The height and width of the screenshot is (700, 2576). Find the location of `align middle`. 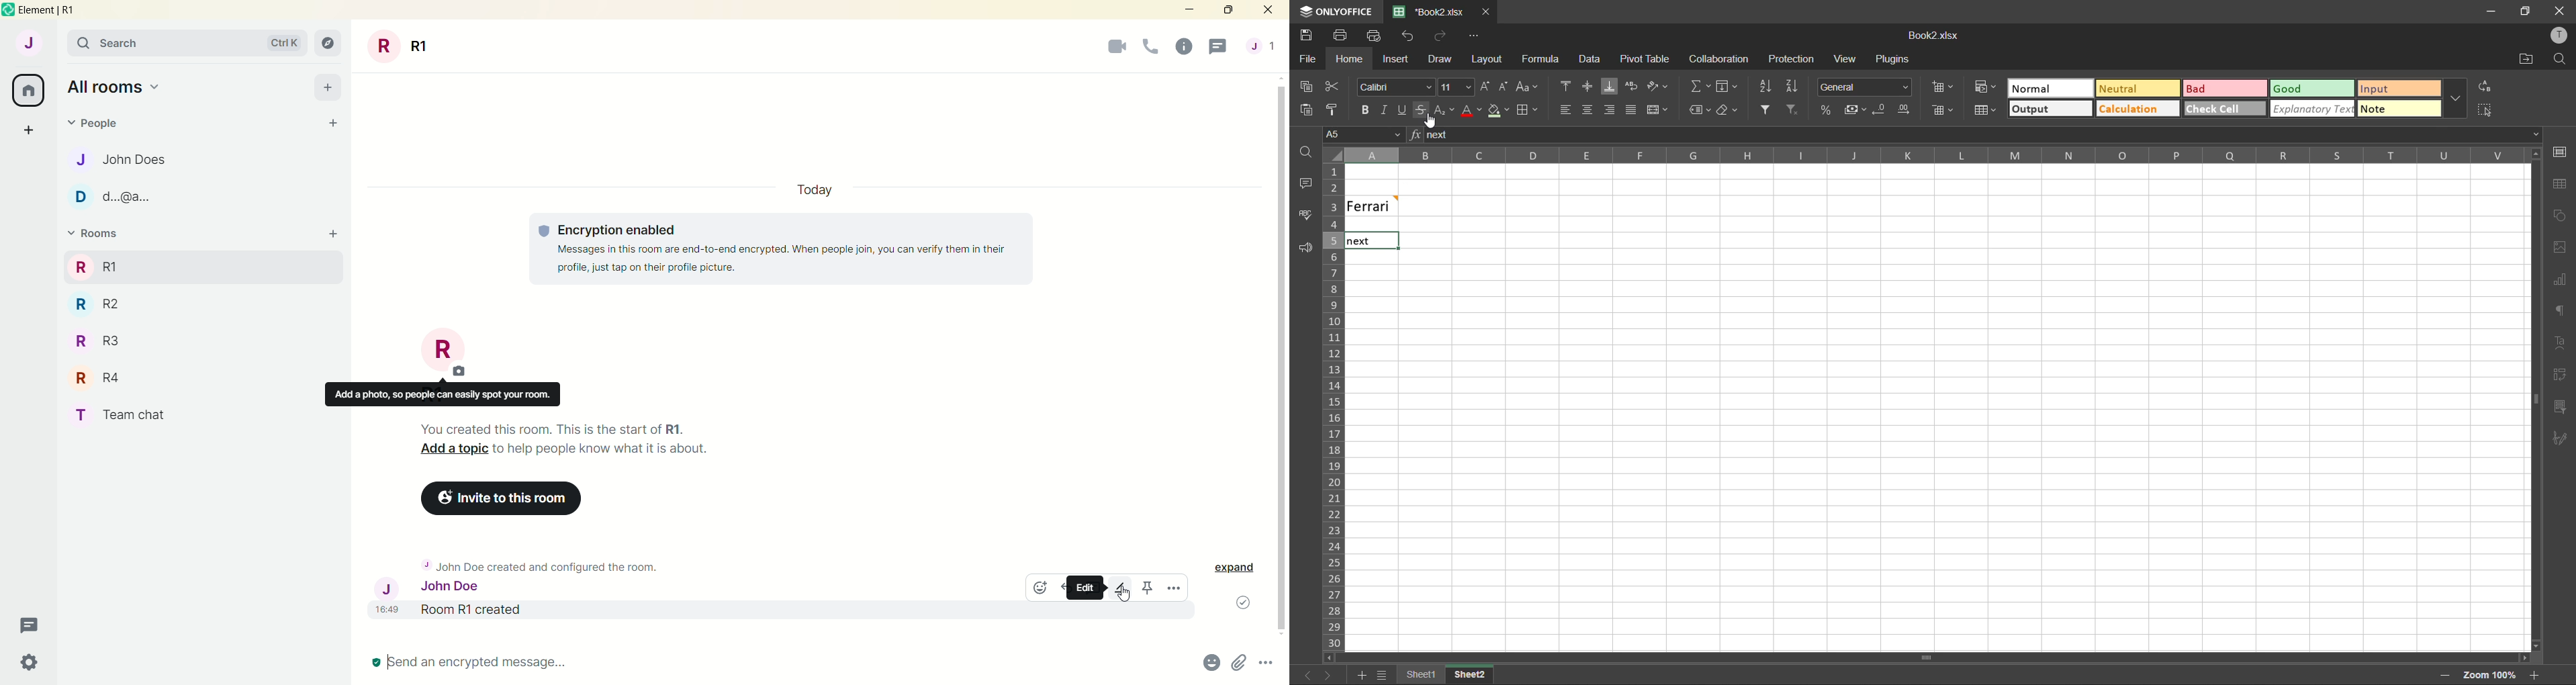

align middle is located at coordinates (1588, 86).